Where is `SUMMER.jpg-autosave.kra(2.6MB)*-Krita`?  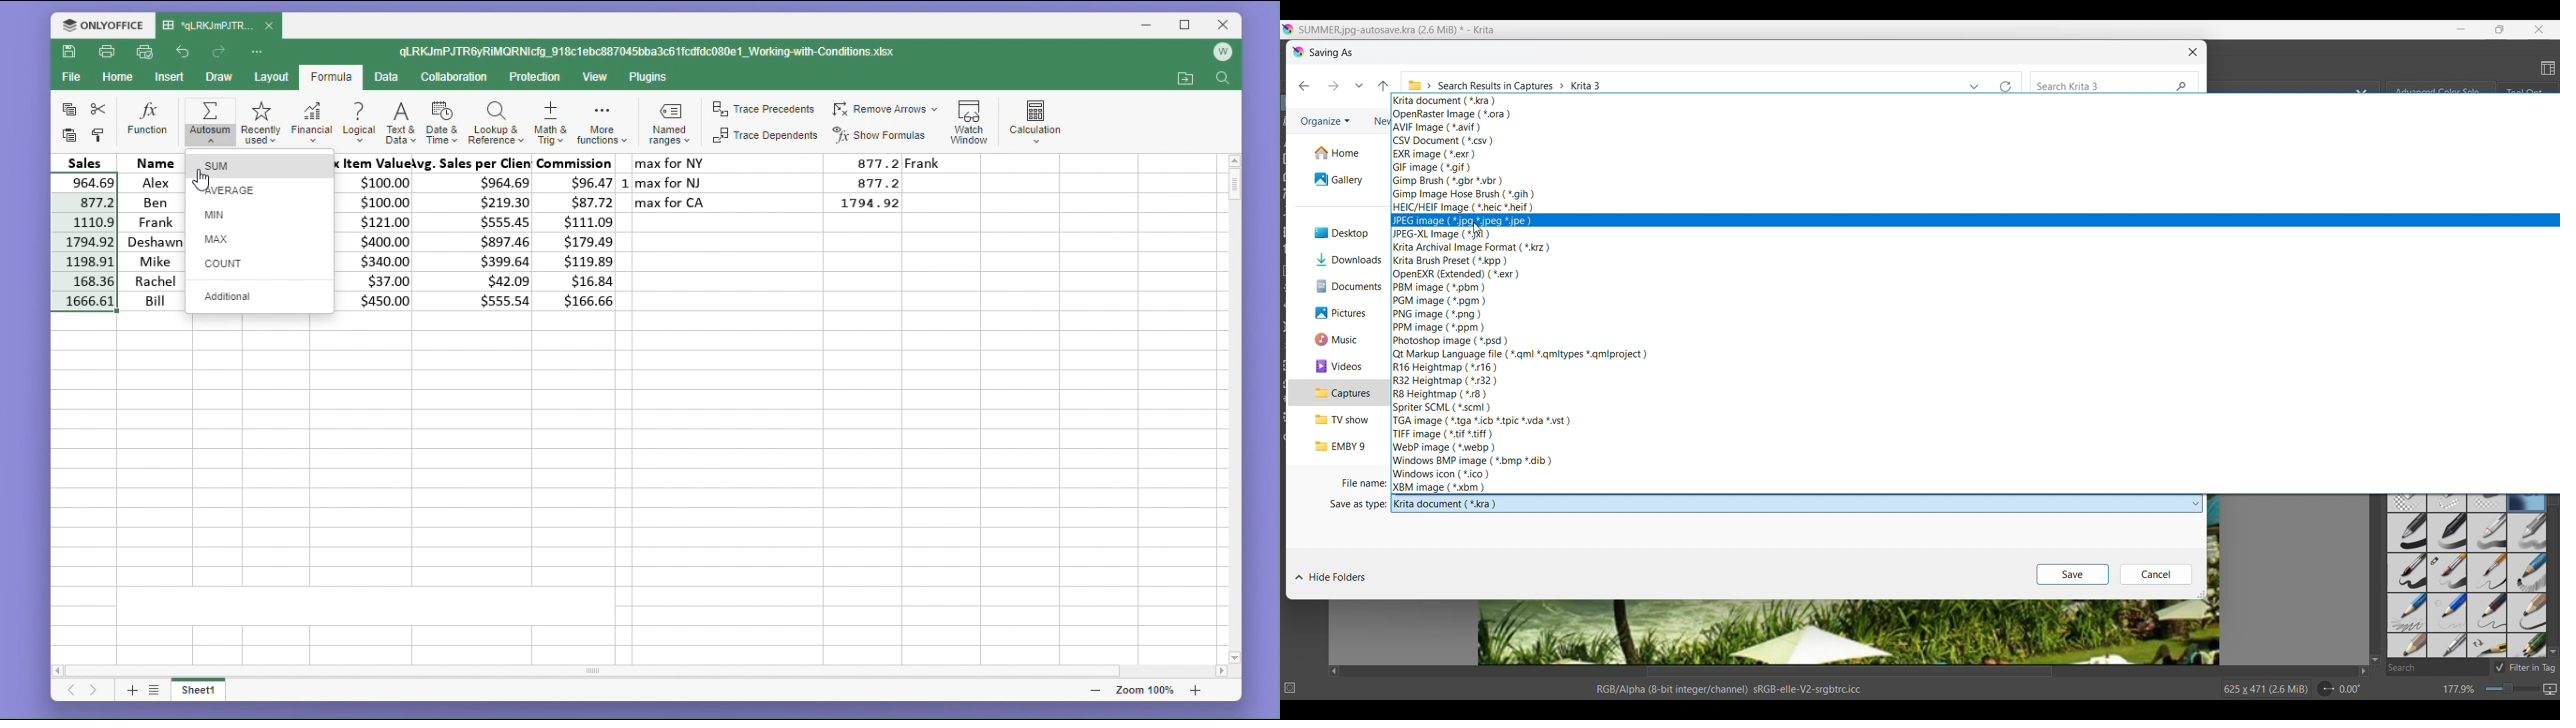
SUMMER.jpg-autosave.kra(2.6MB)*-Krita is located at coordinates (1399, 30).